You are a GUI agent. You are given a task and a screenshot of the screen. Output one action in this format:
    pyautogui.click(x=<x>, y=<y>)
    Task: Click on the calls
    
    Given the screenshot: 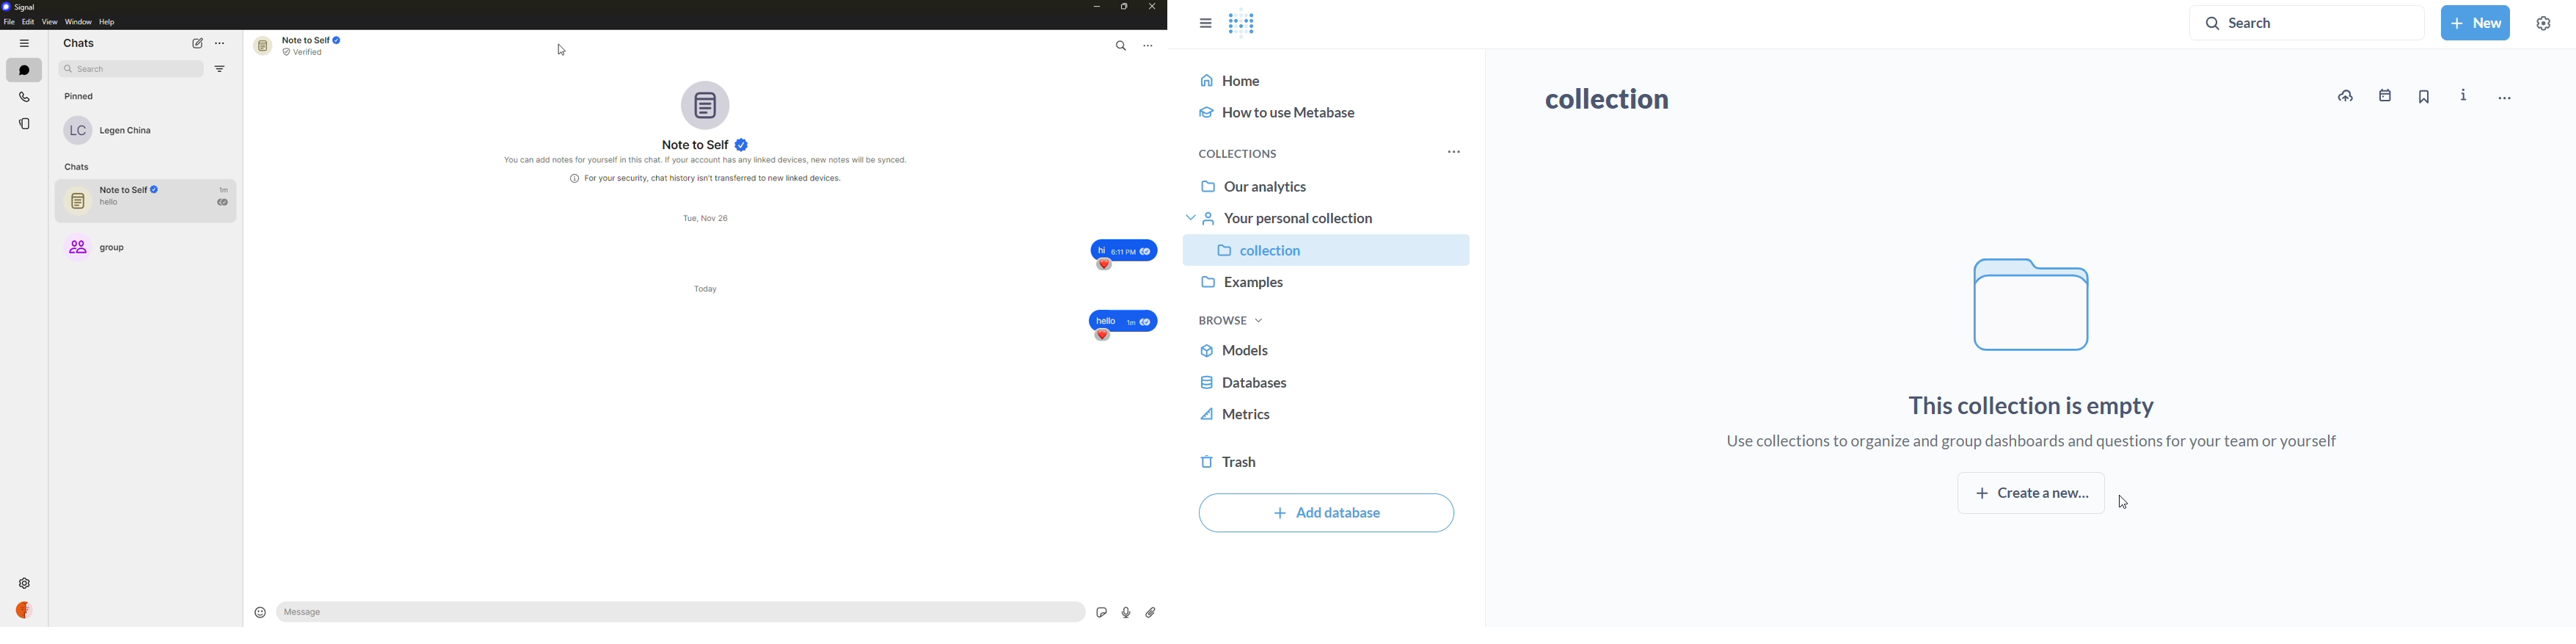 What is the action you would take?
    pyautogui.click(x=24, y=96)
    